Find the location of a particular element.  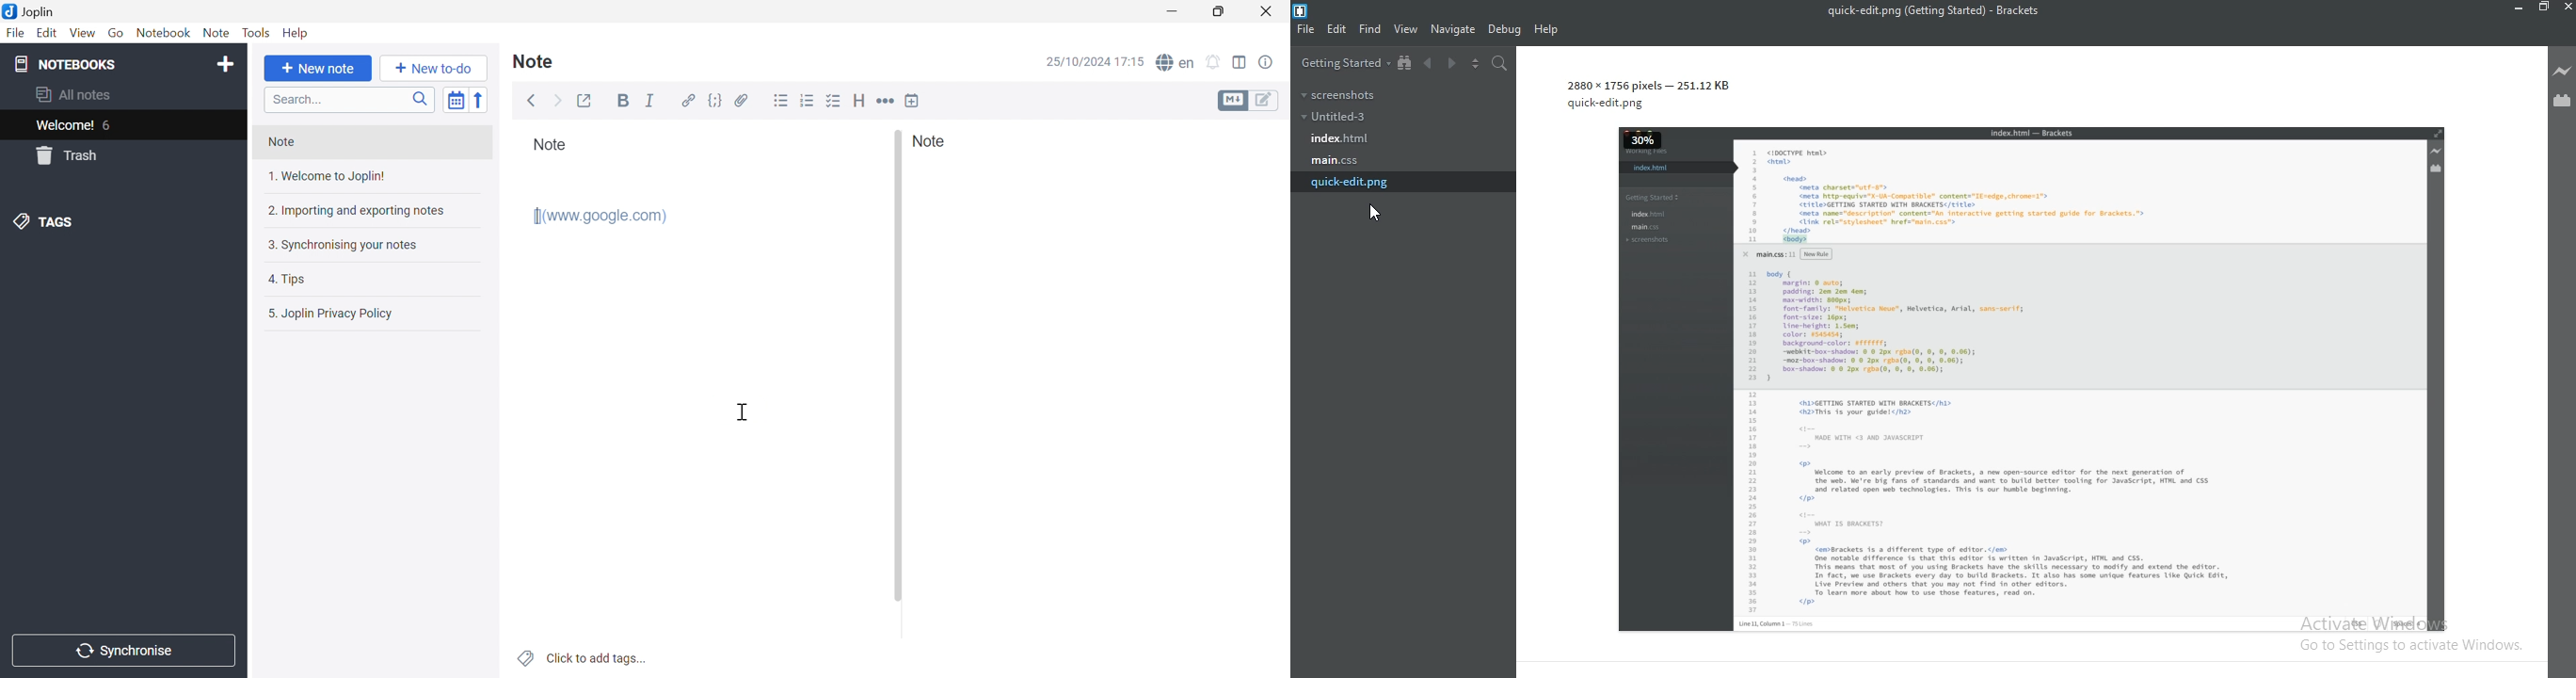

Note is located at coordinates (551, 147).